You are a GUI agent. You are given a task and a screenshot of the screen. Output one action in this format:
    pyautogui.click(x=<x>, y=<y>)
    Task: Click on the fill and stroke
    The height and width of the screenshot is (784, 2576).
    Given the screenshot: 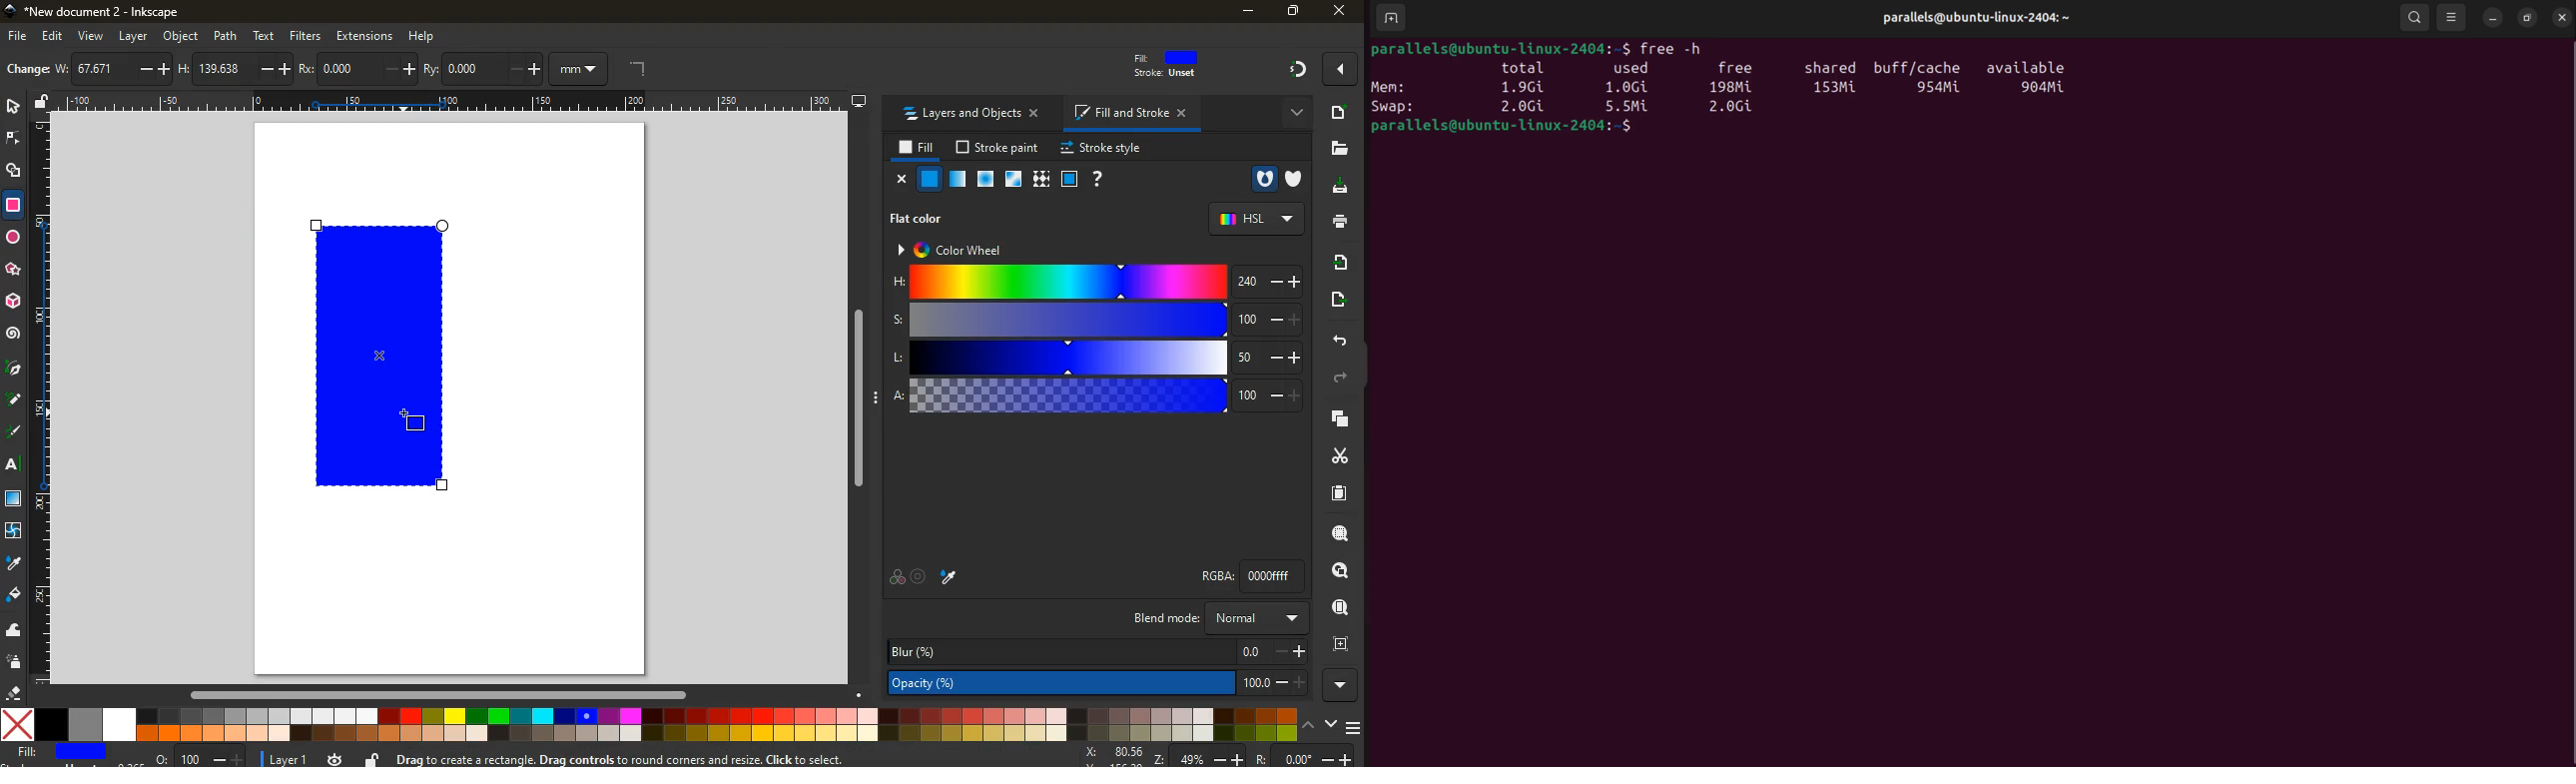 What is the action you would take?
    pyautogui.click(x=1129, y=113)
    